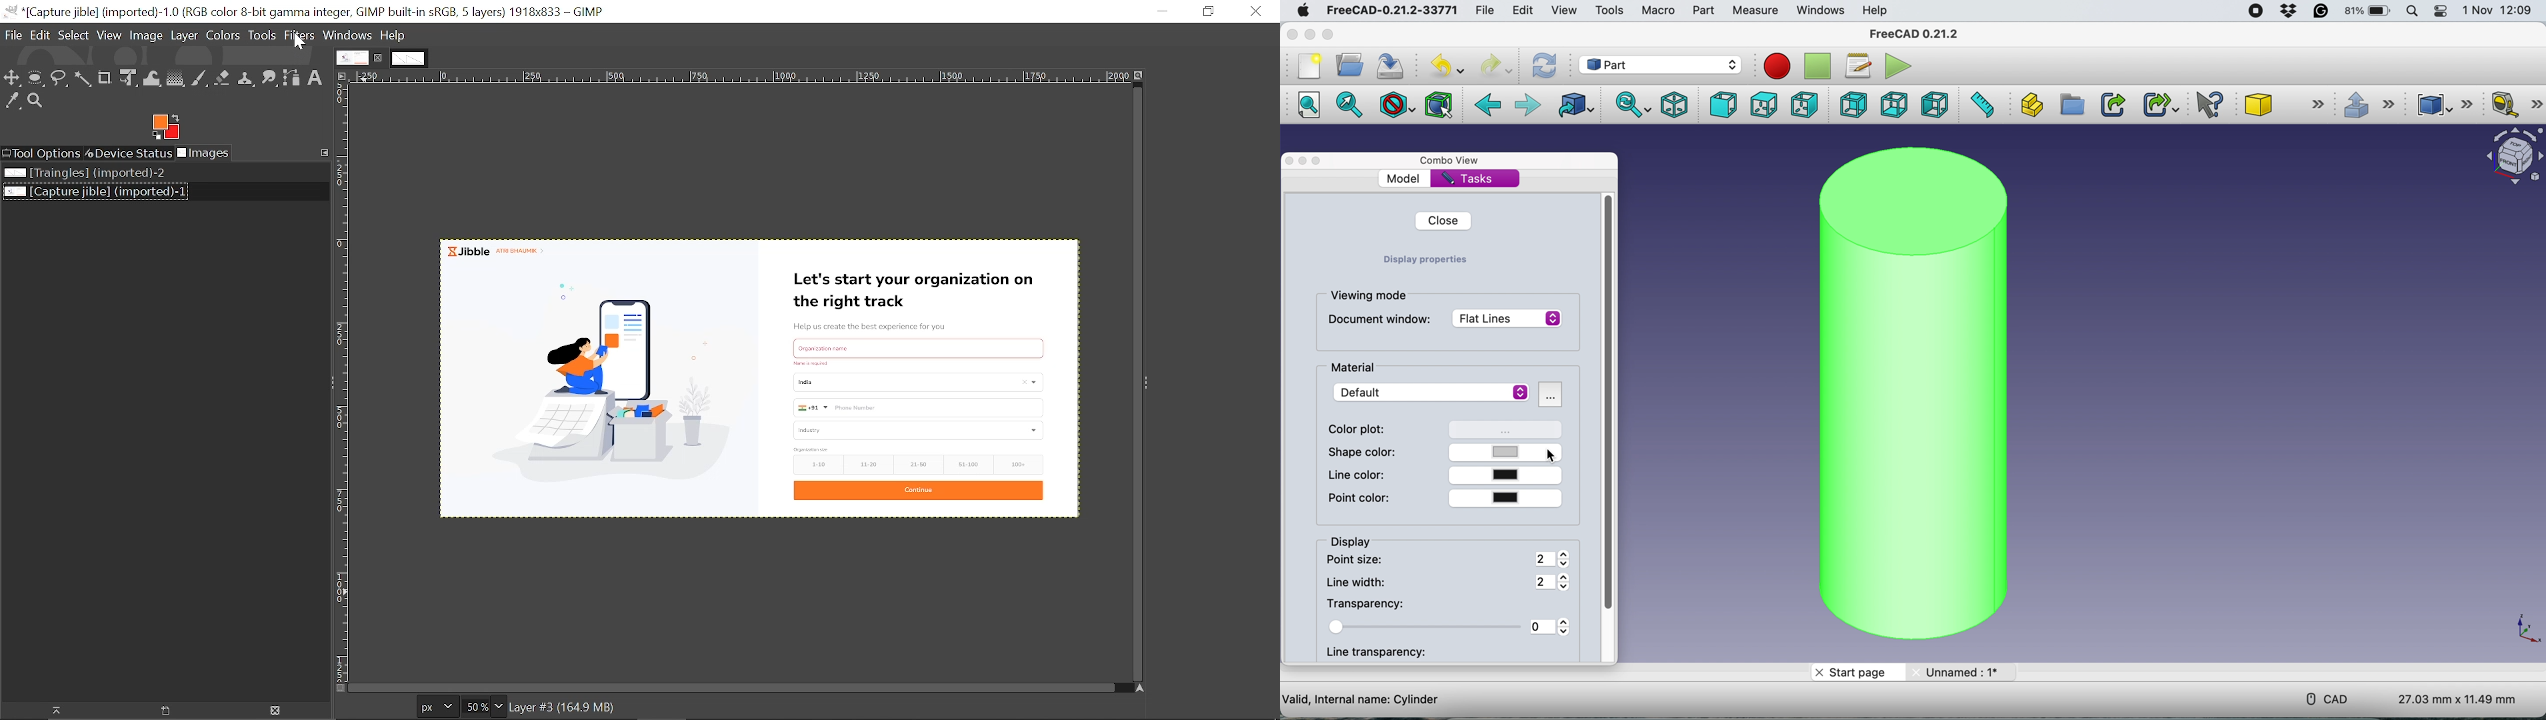 The width and height of the screenshot is (2548, 728). Describe the element at coordinates (299, 41) in the screenshot. I see `cursor` at that location.